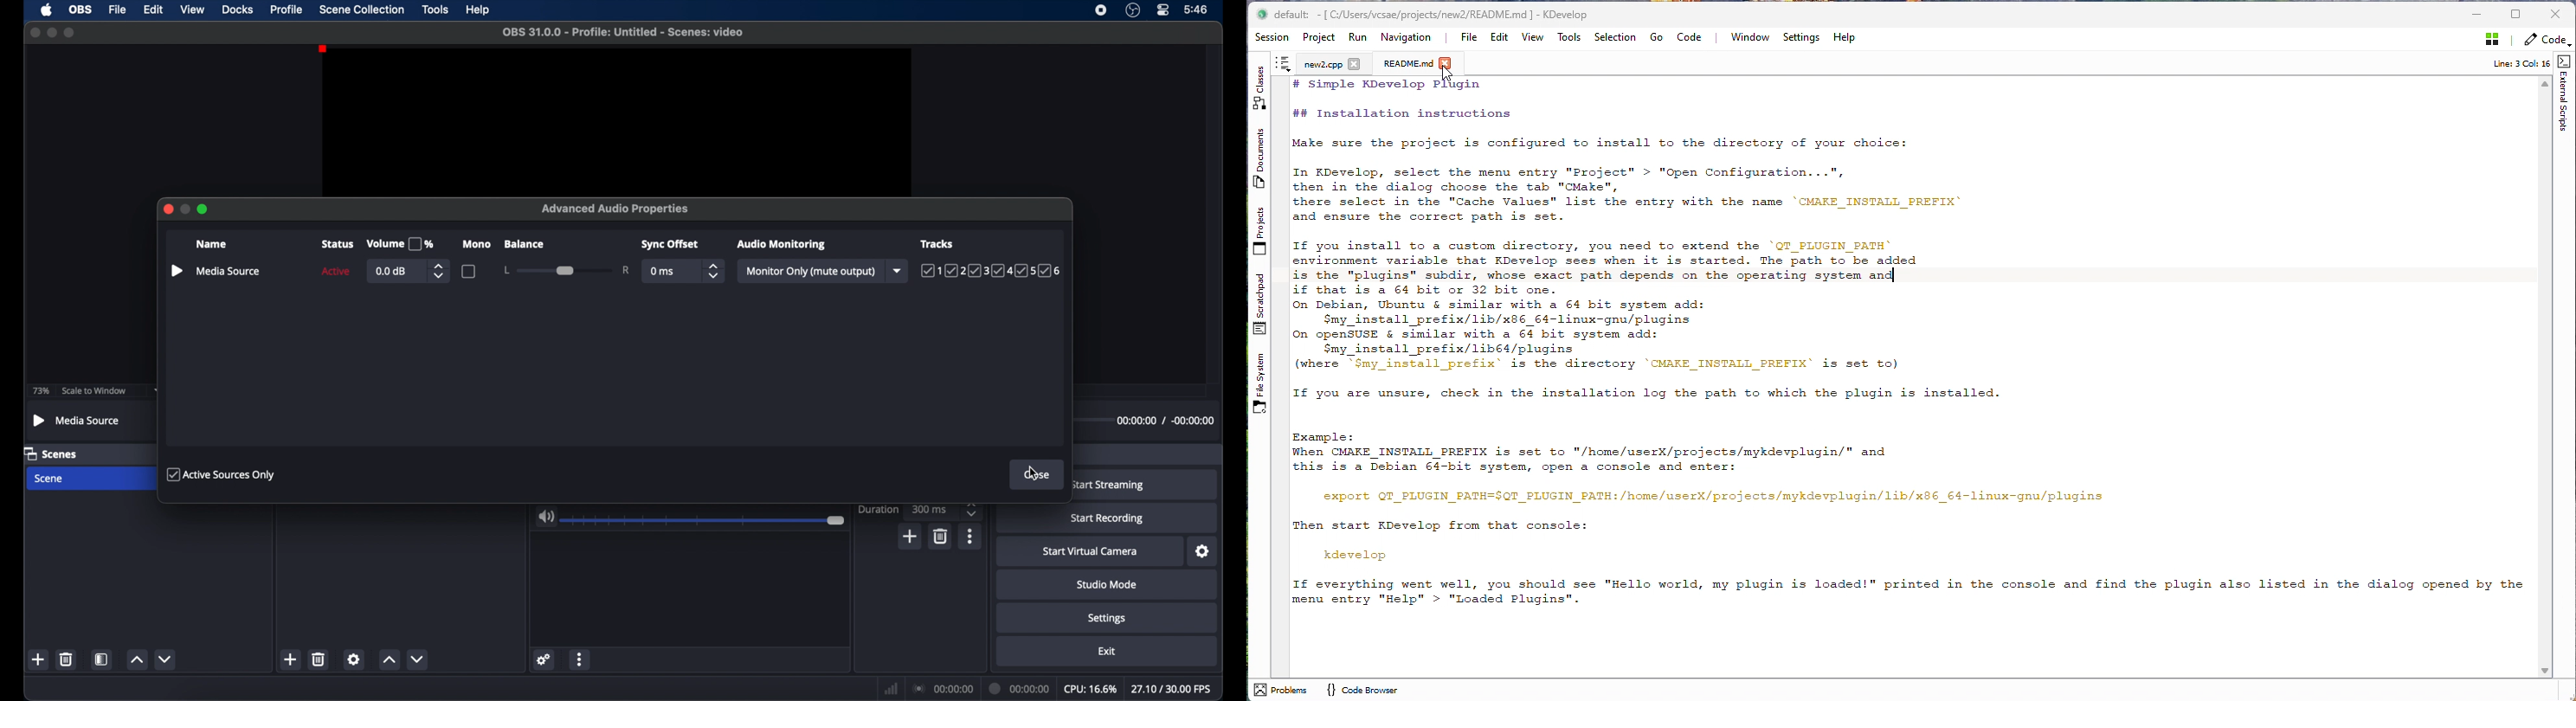  What do you see at coordinates (319, 659) in the screenshot?
I see `delete` at bounding box center [319, 659].